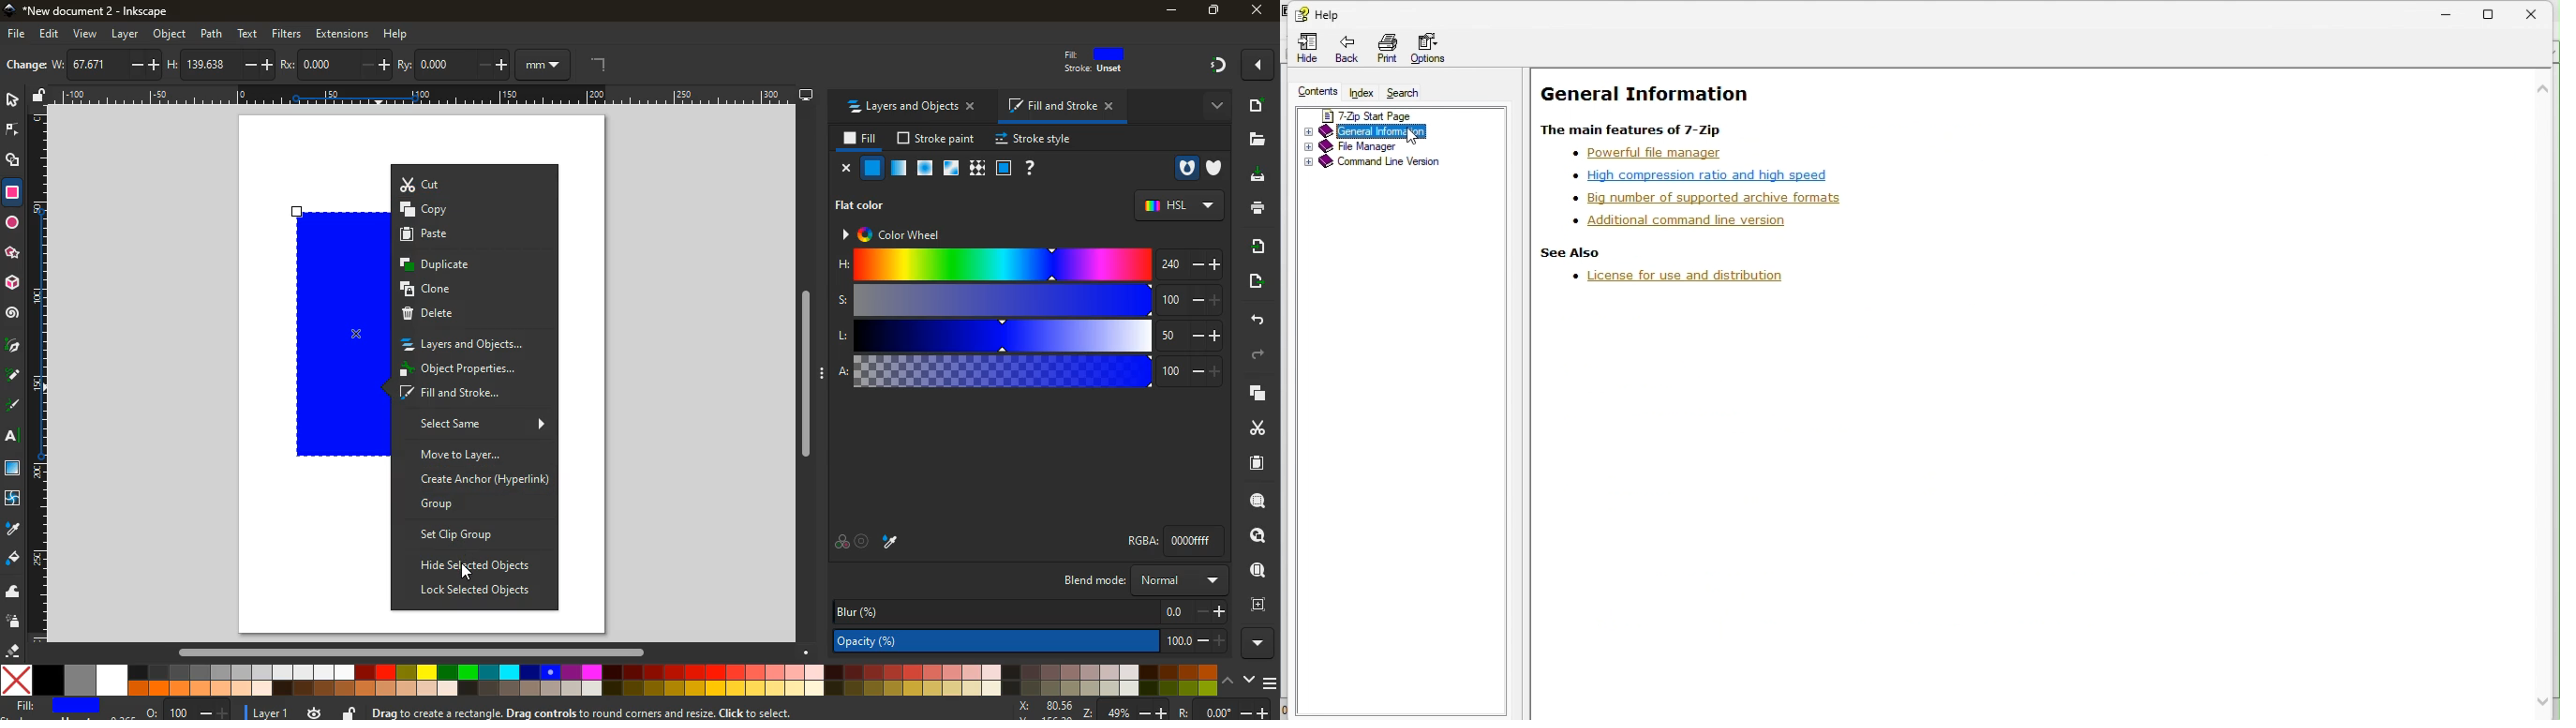  Describe the element at coordinates (897, 234) in the screenshot. I see `color wheel` at that location.